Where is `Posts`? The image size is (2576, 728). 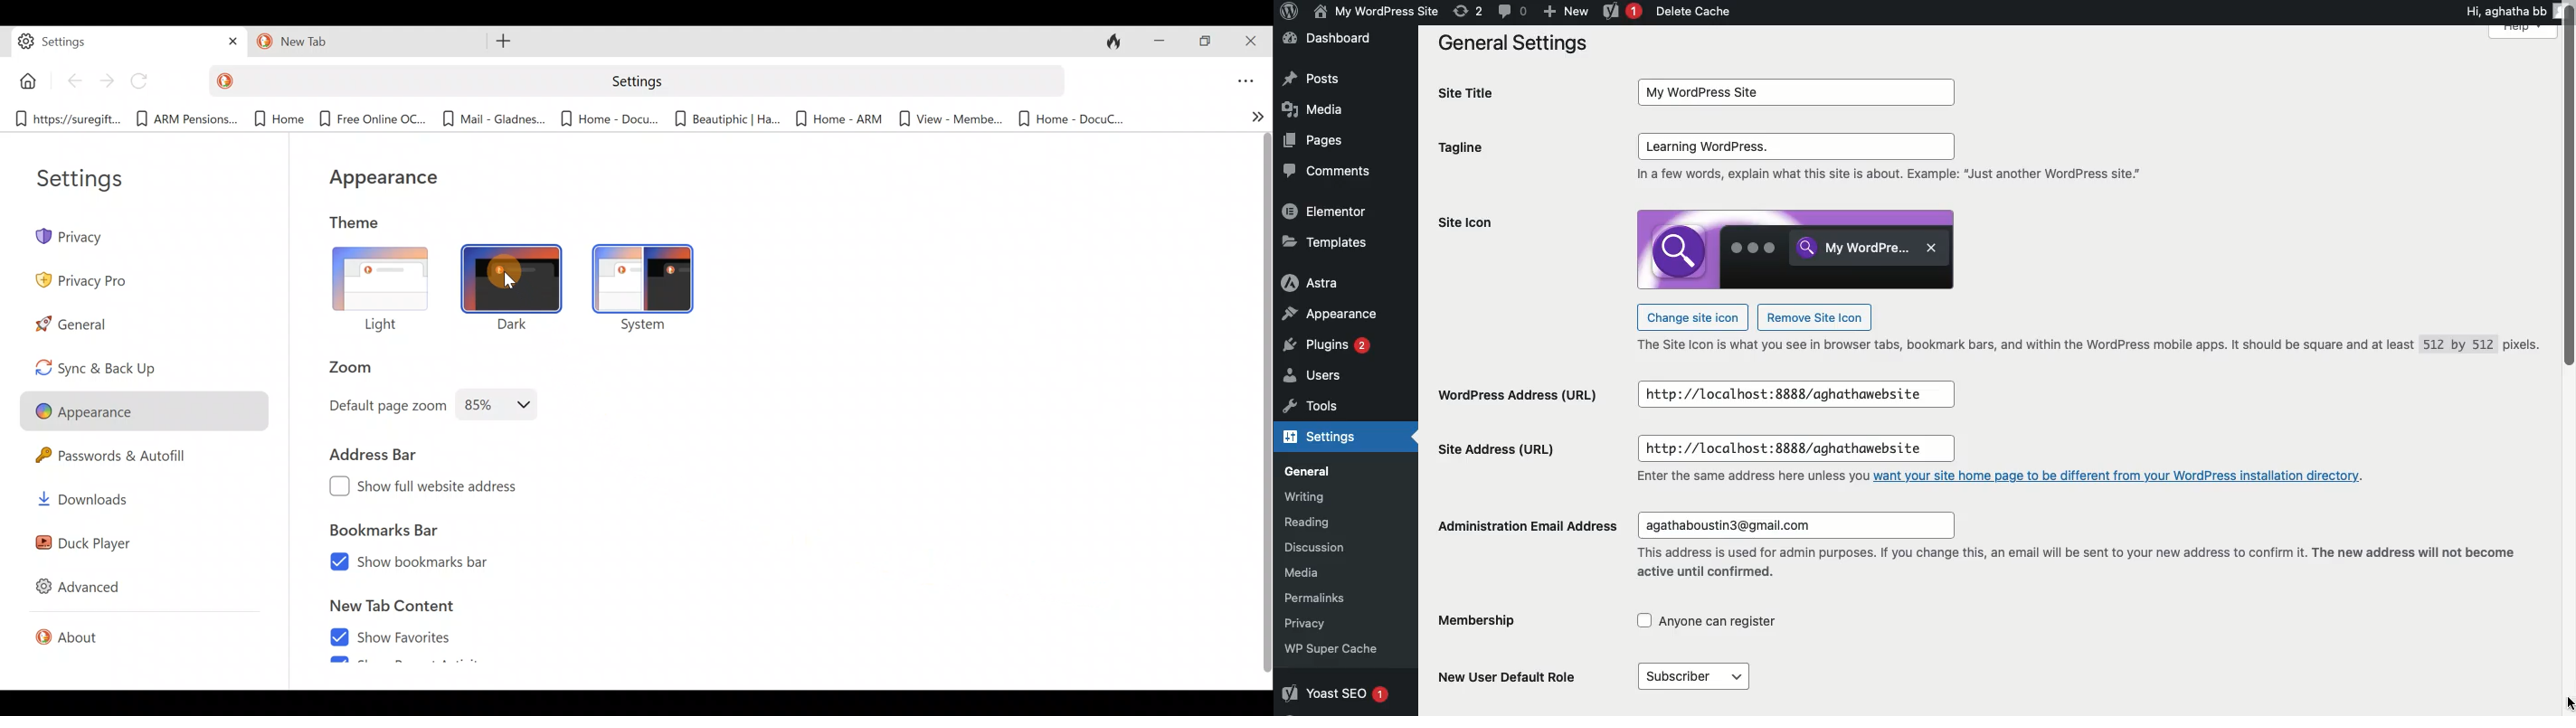
Posts is located at coordinates (1313, 80).